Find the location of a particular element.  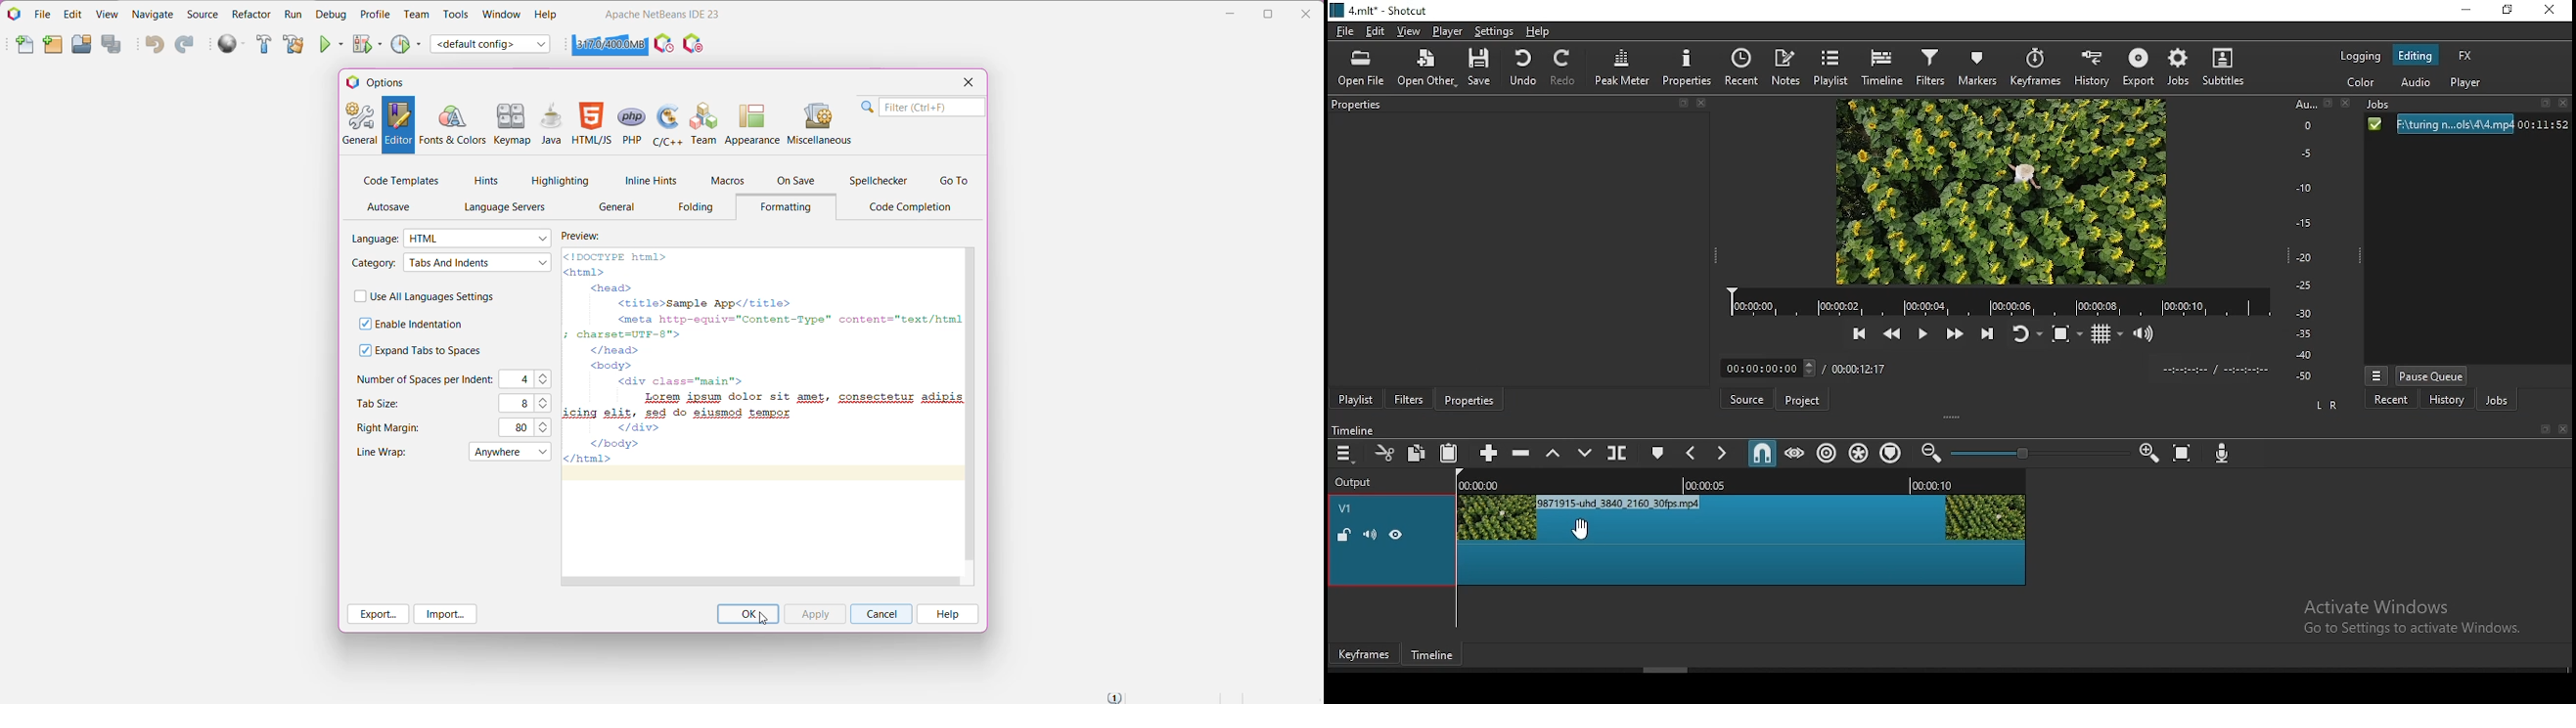

Search Bar is located at coordinates (922, 107).